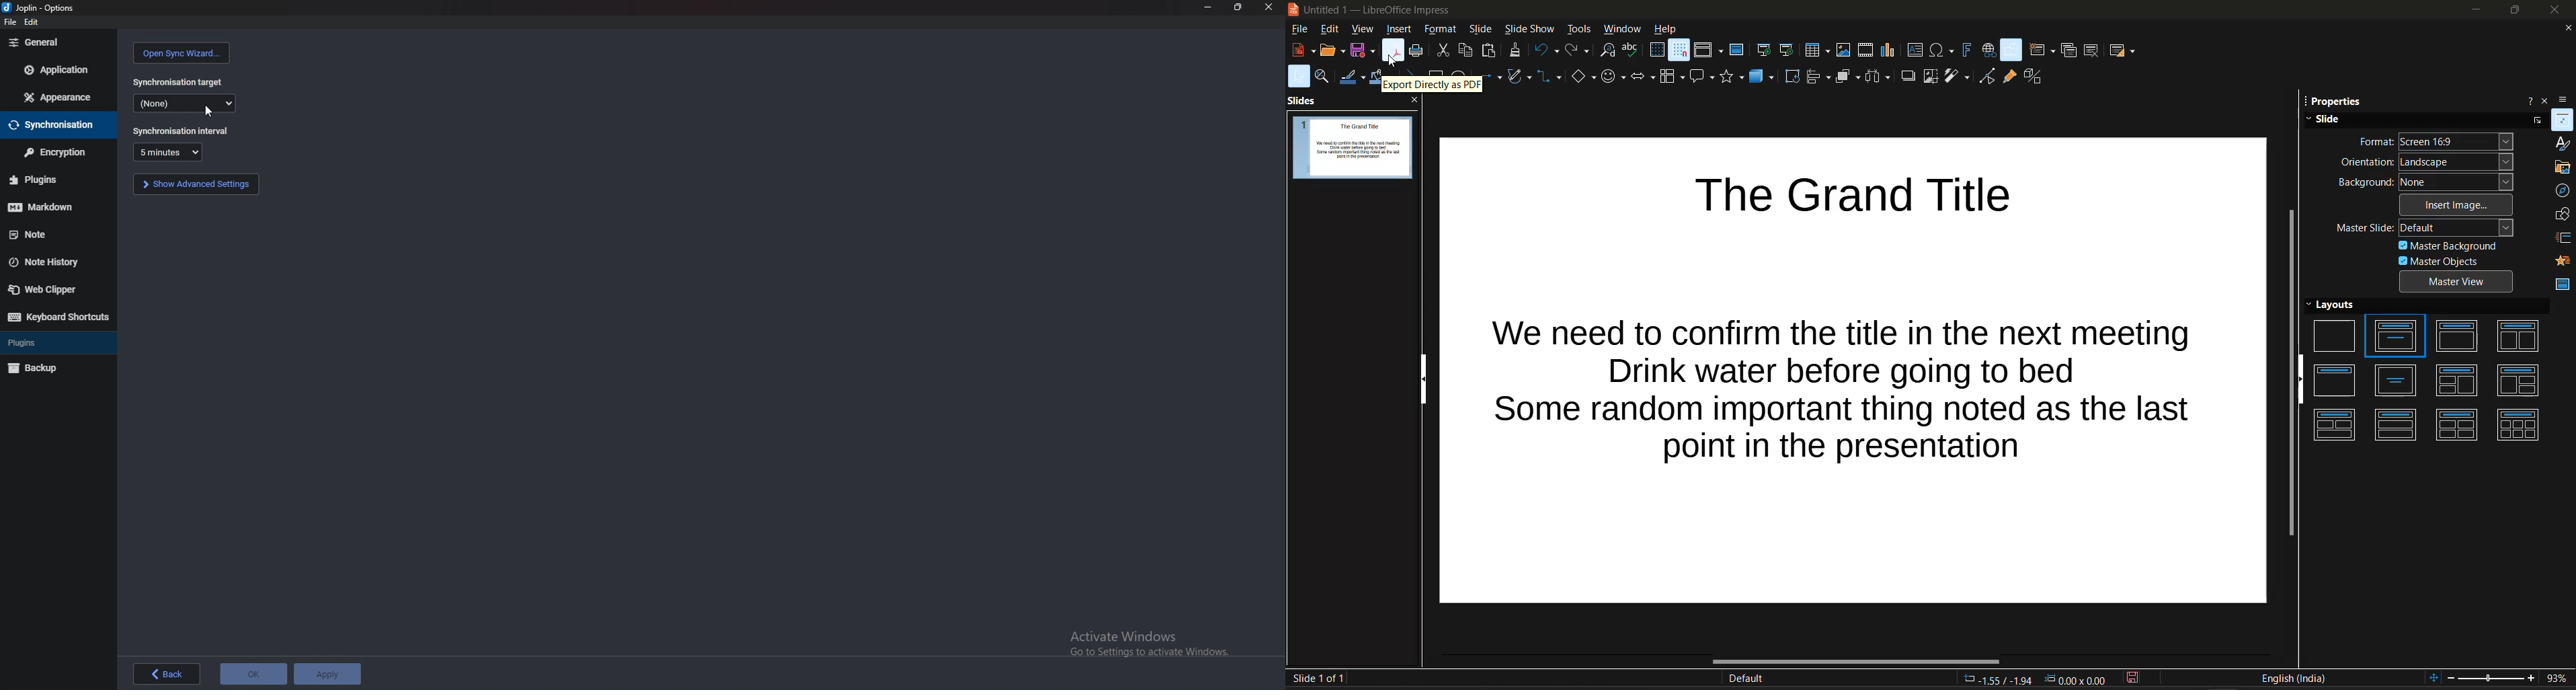 This screenshot has width=2576, height=700. I want to click on backup, so click(42, 368).